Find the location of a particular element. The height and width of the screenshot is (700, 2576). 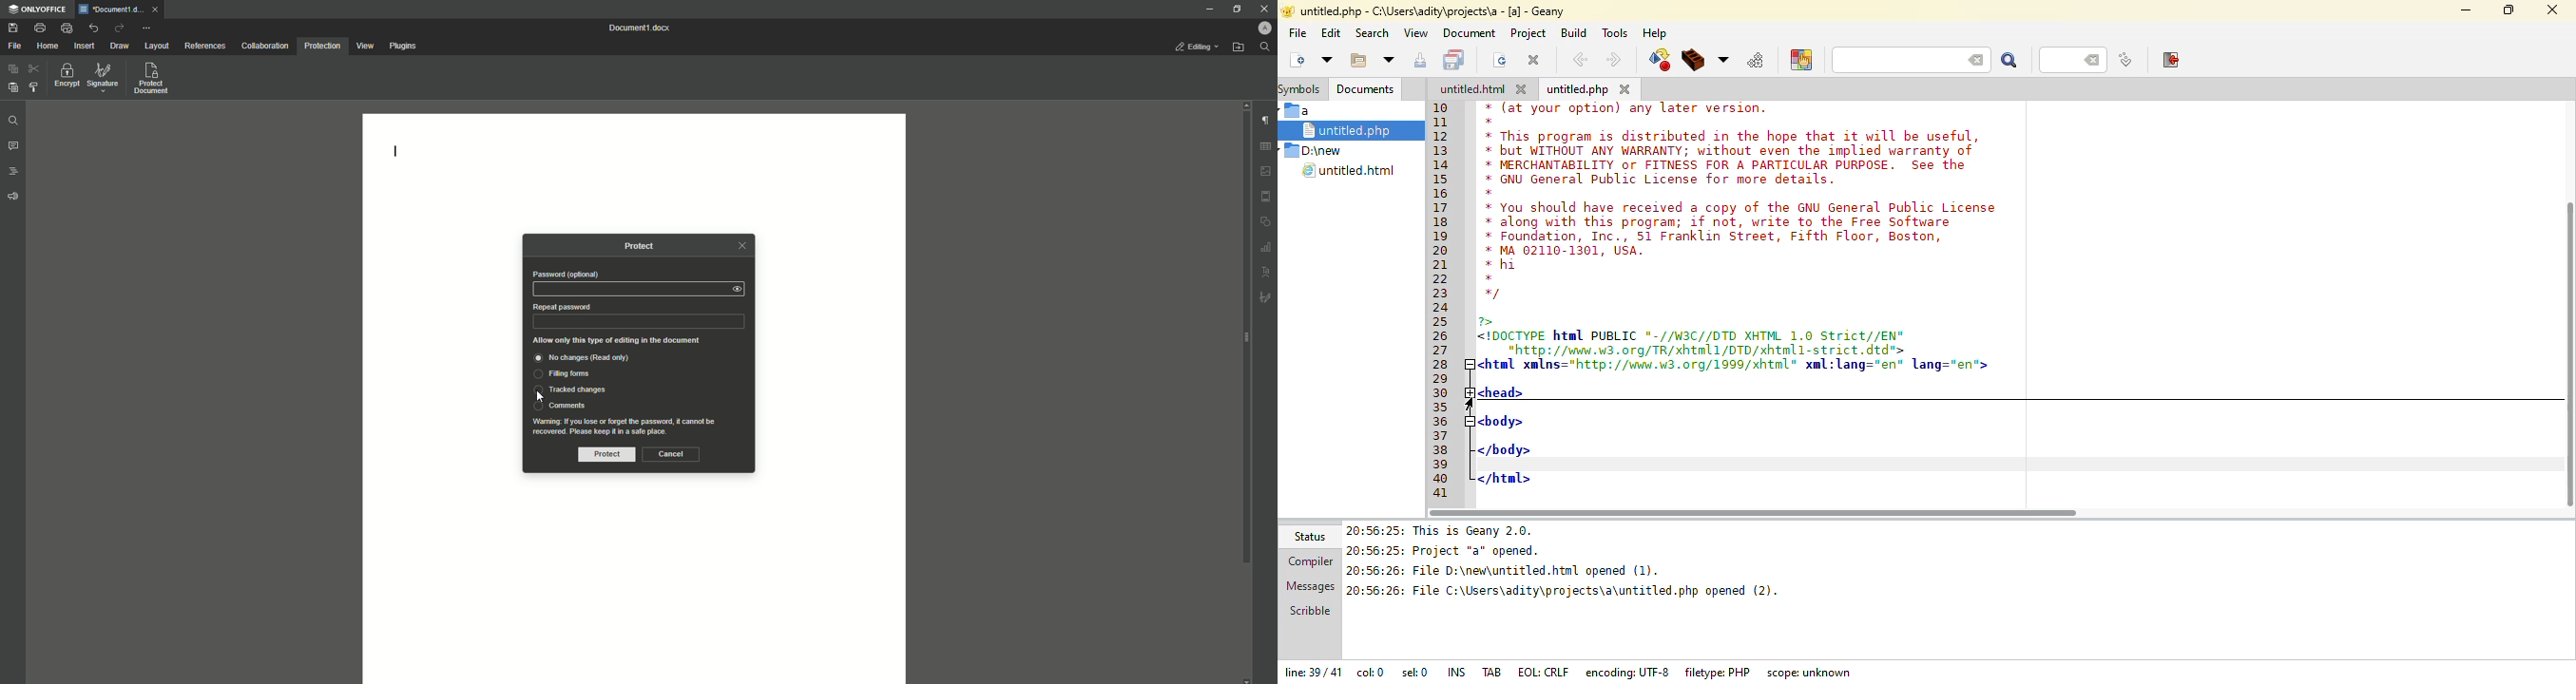

File is located at coordinates (14, 46).